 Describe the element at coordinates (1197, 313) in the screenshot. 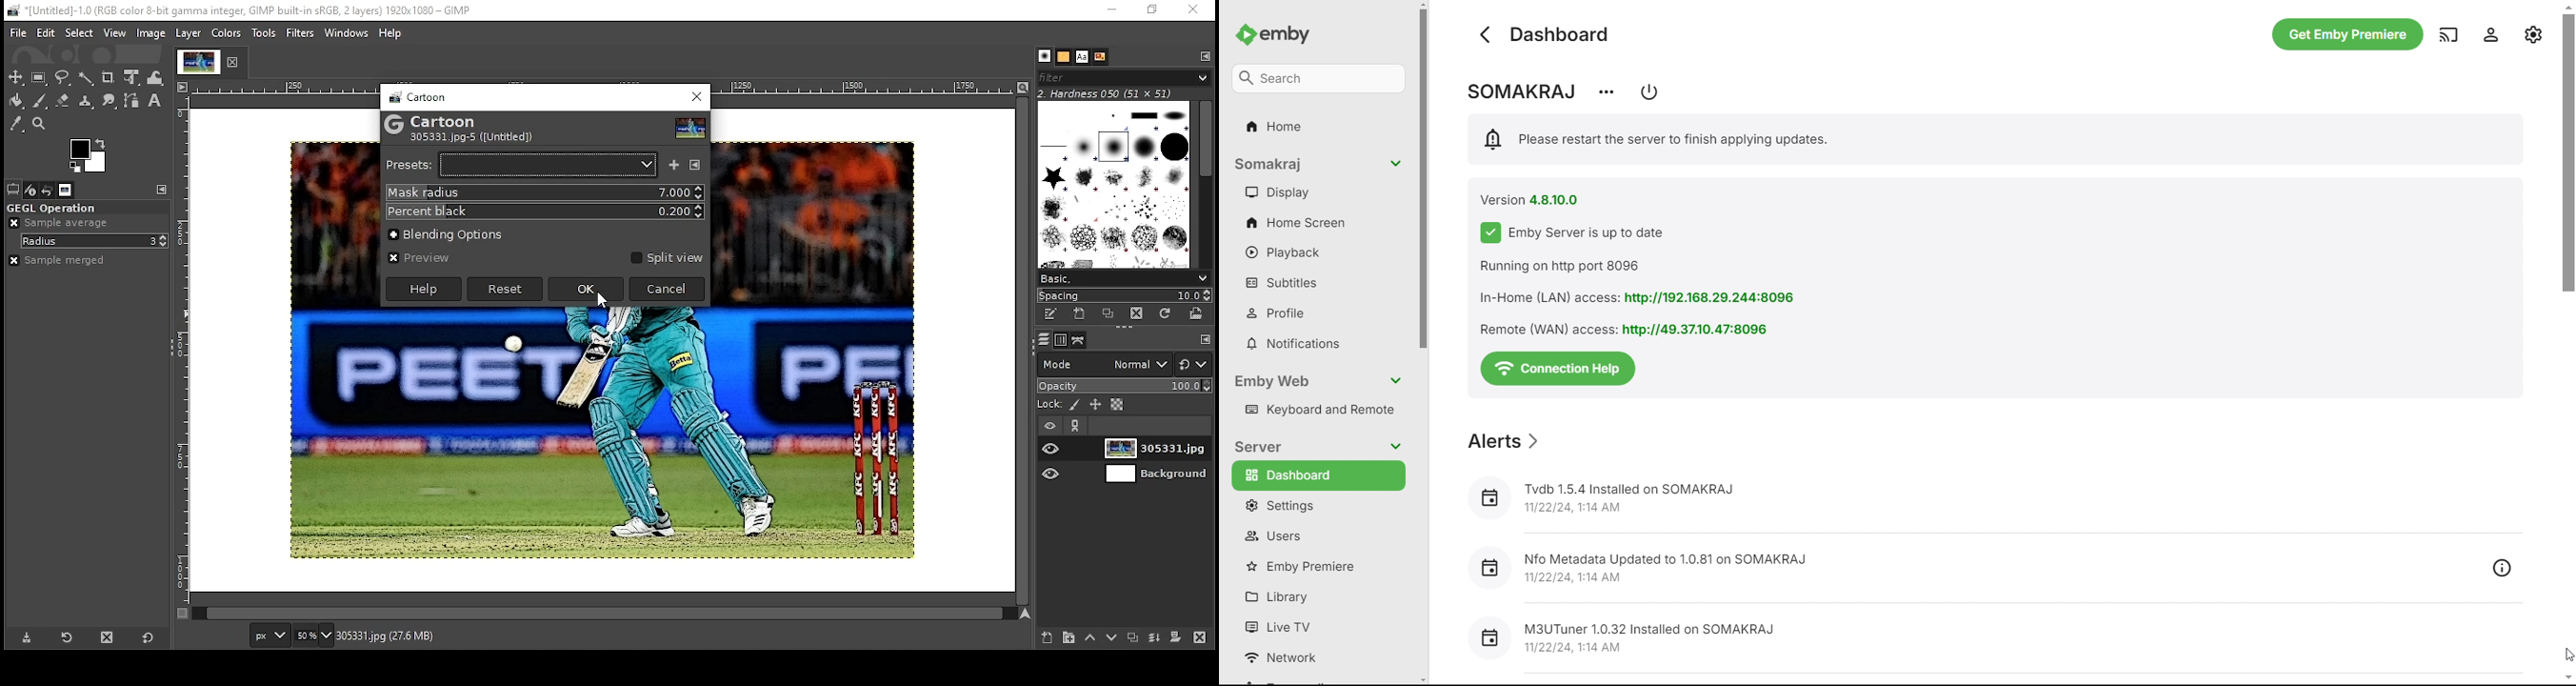

I see `open brush as image` at that location.